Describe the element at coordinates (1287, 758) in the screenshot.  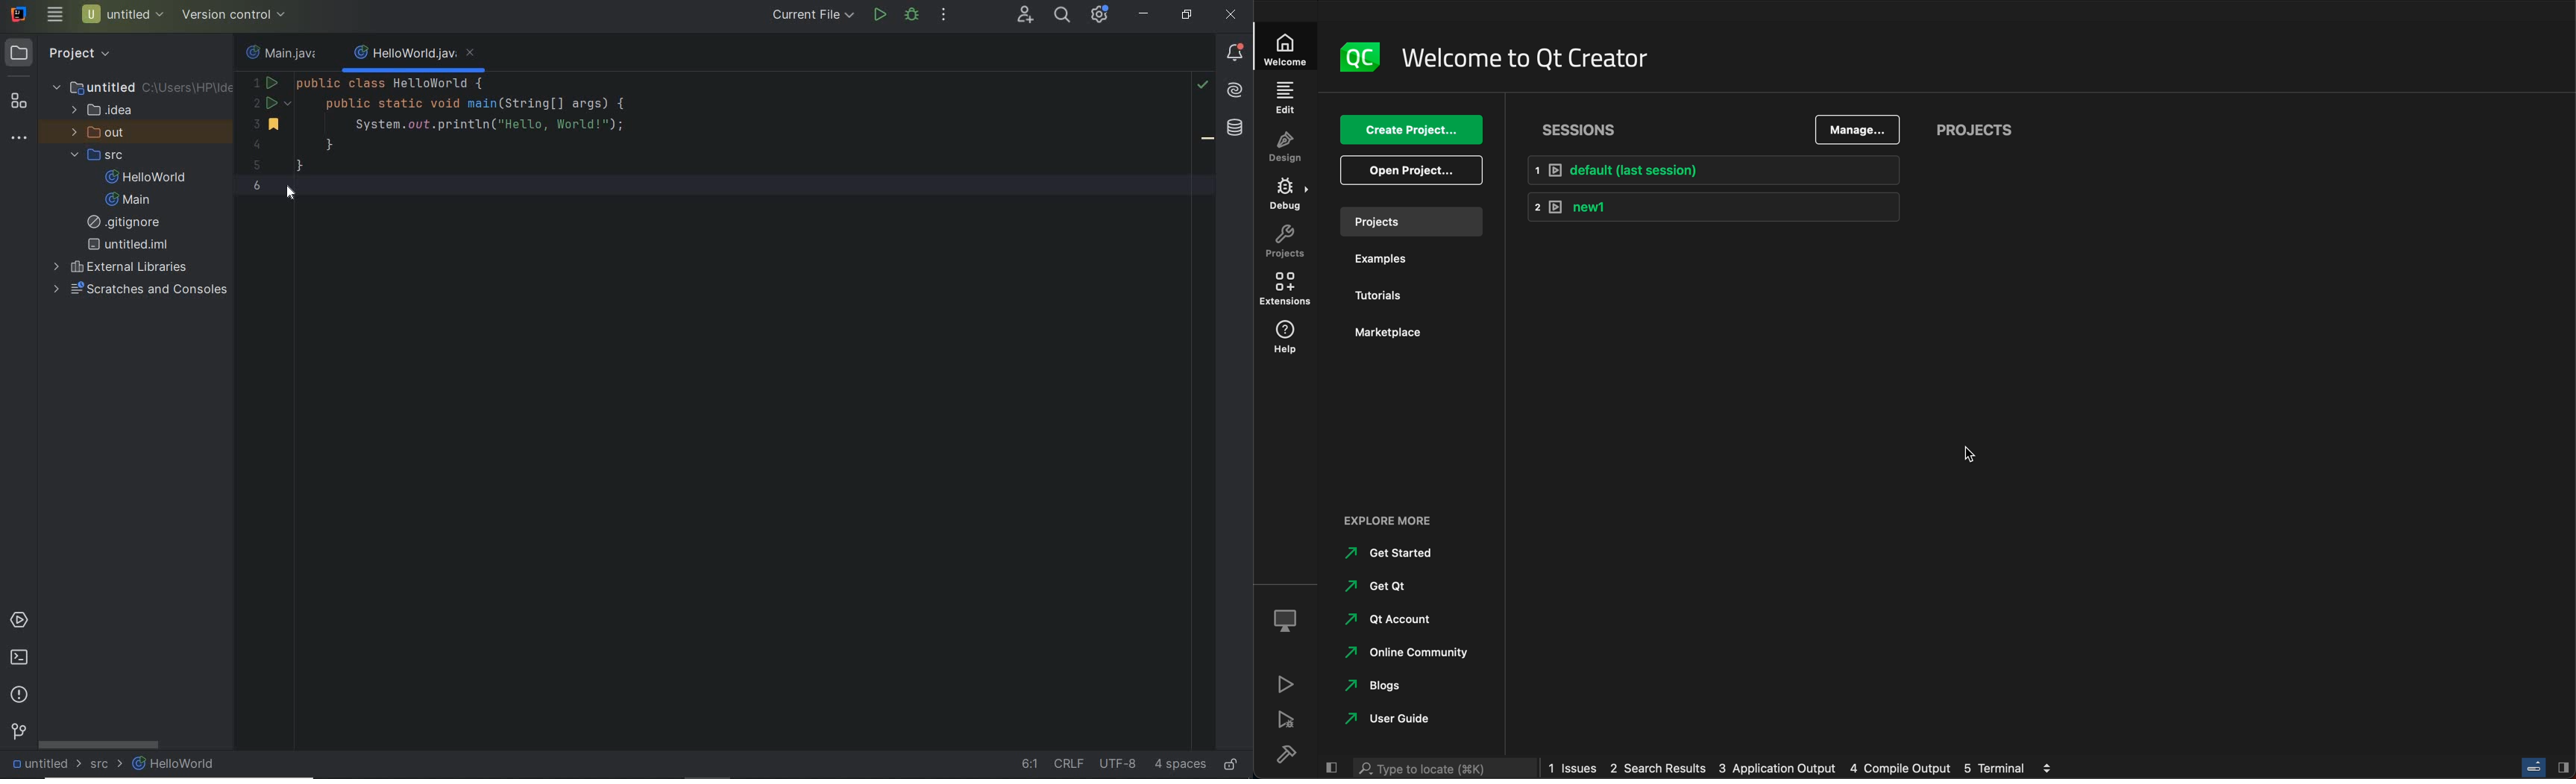
I see `build` at that location.